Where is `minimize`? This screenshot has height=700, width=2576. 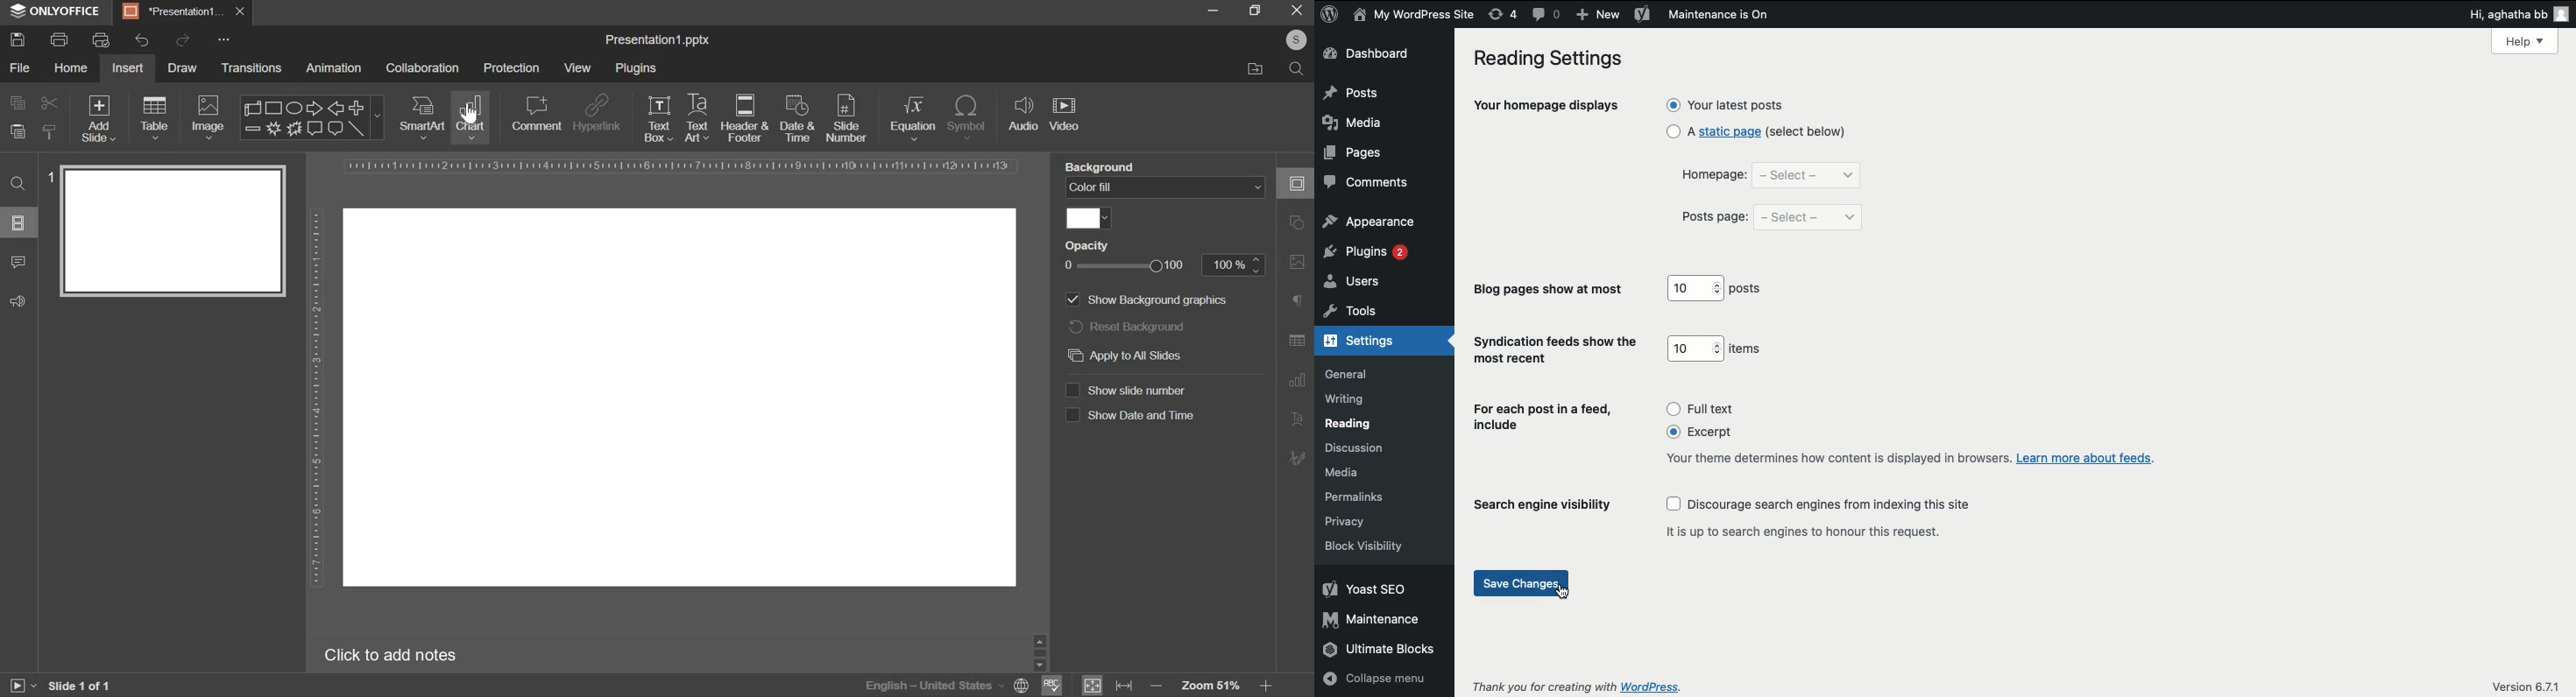 minimize is located at coordinates (1214, 8).